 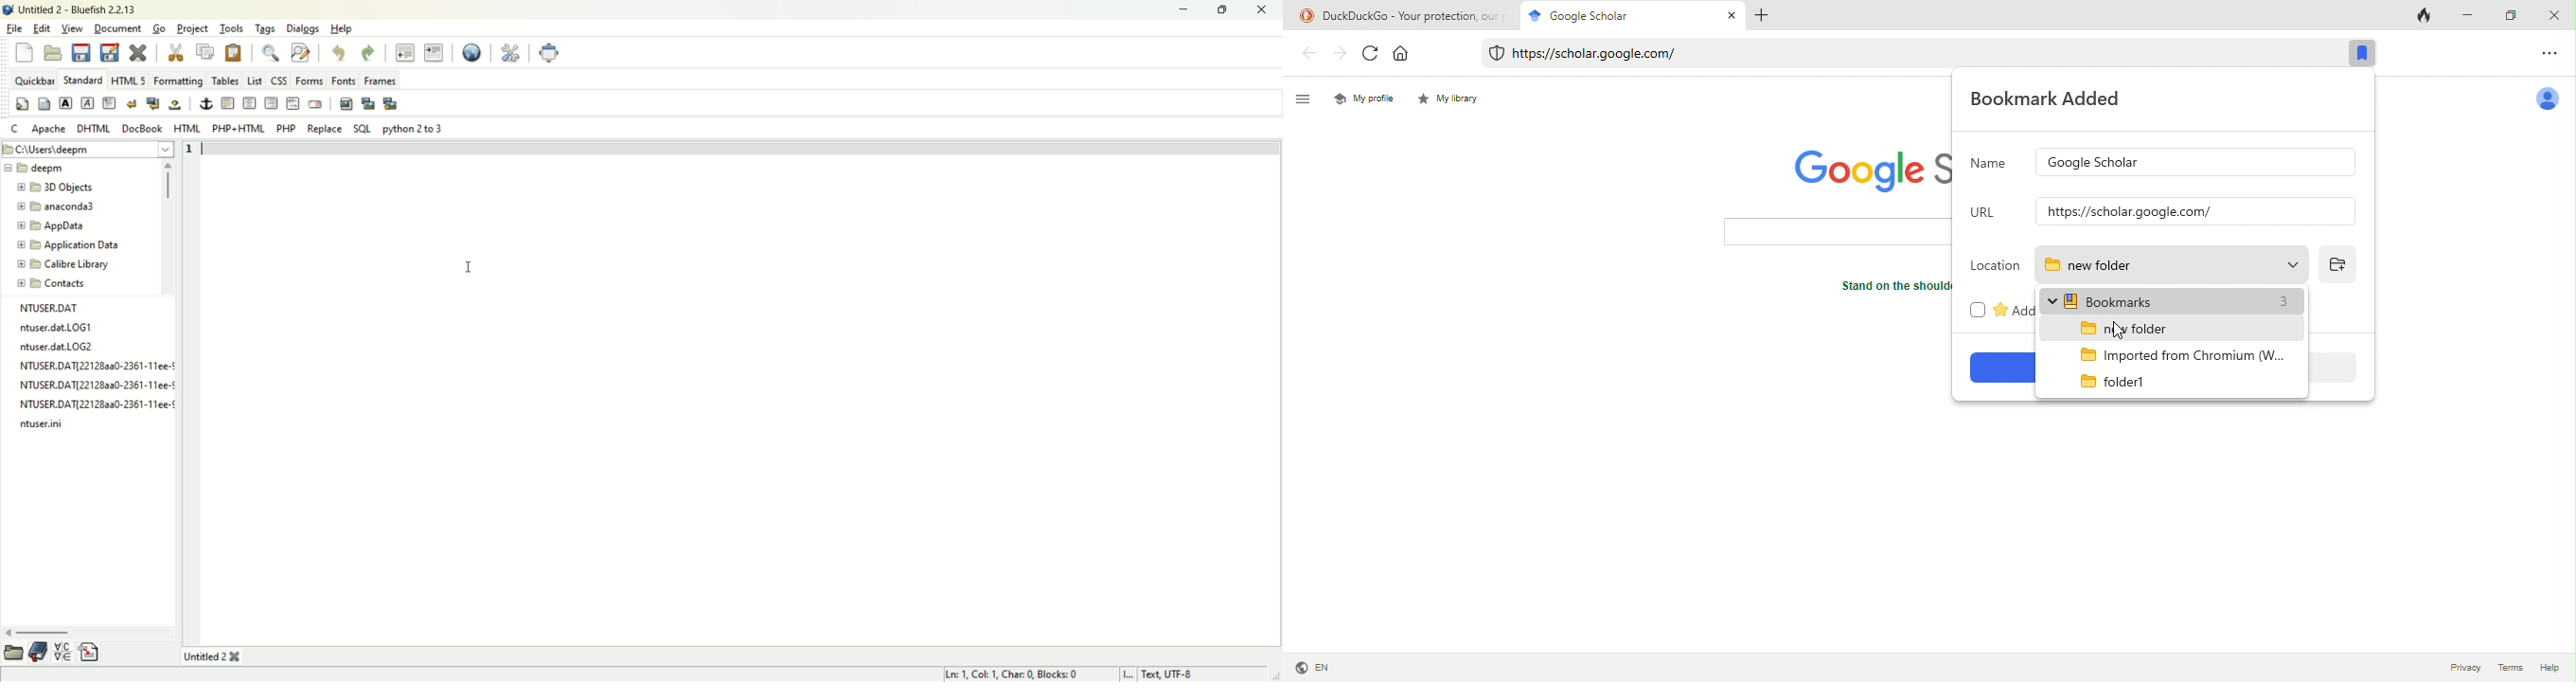 I want to click on language, so click(x=1313, y=667).